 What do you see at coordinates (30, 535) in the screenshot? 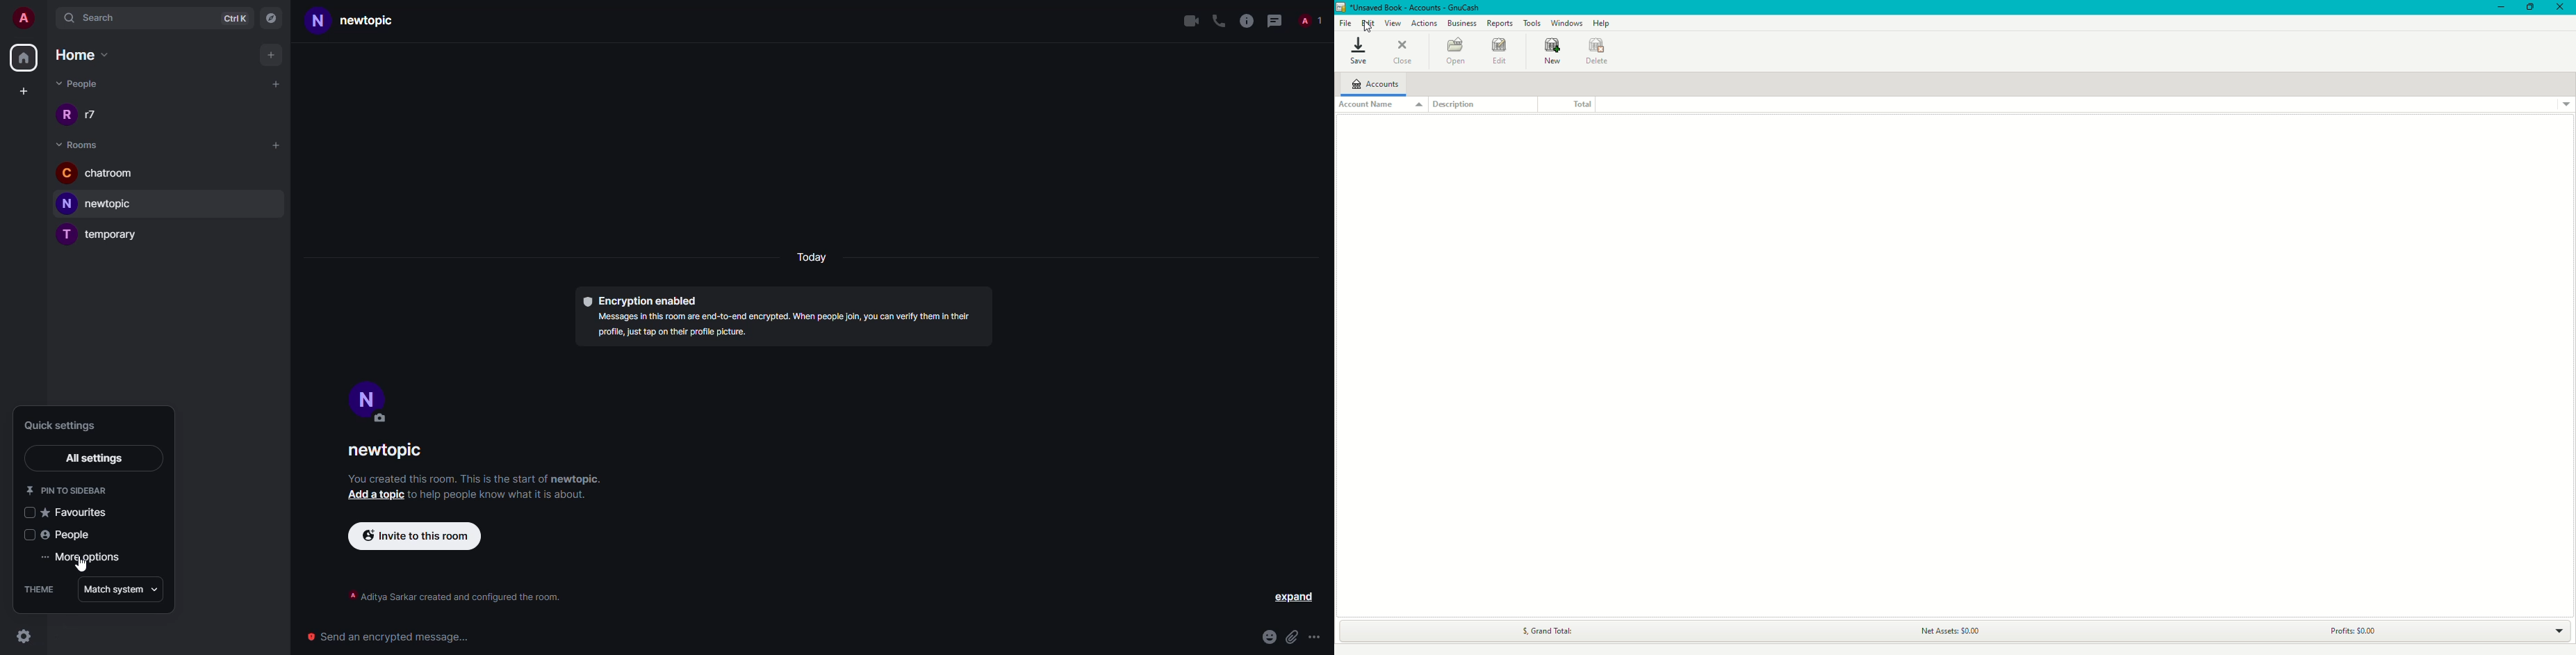
I see `select` at bounding box center [30, 535].